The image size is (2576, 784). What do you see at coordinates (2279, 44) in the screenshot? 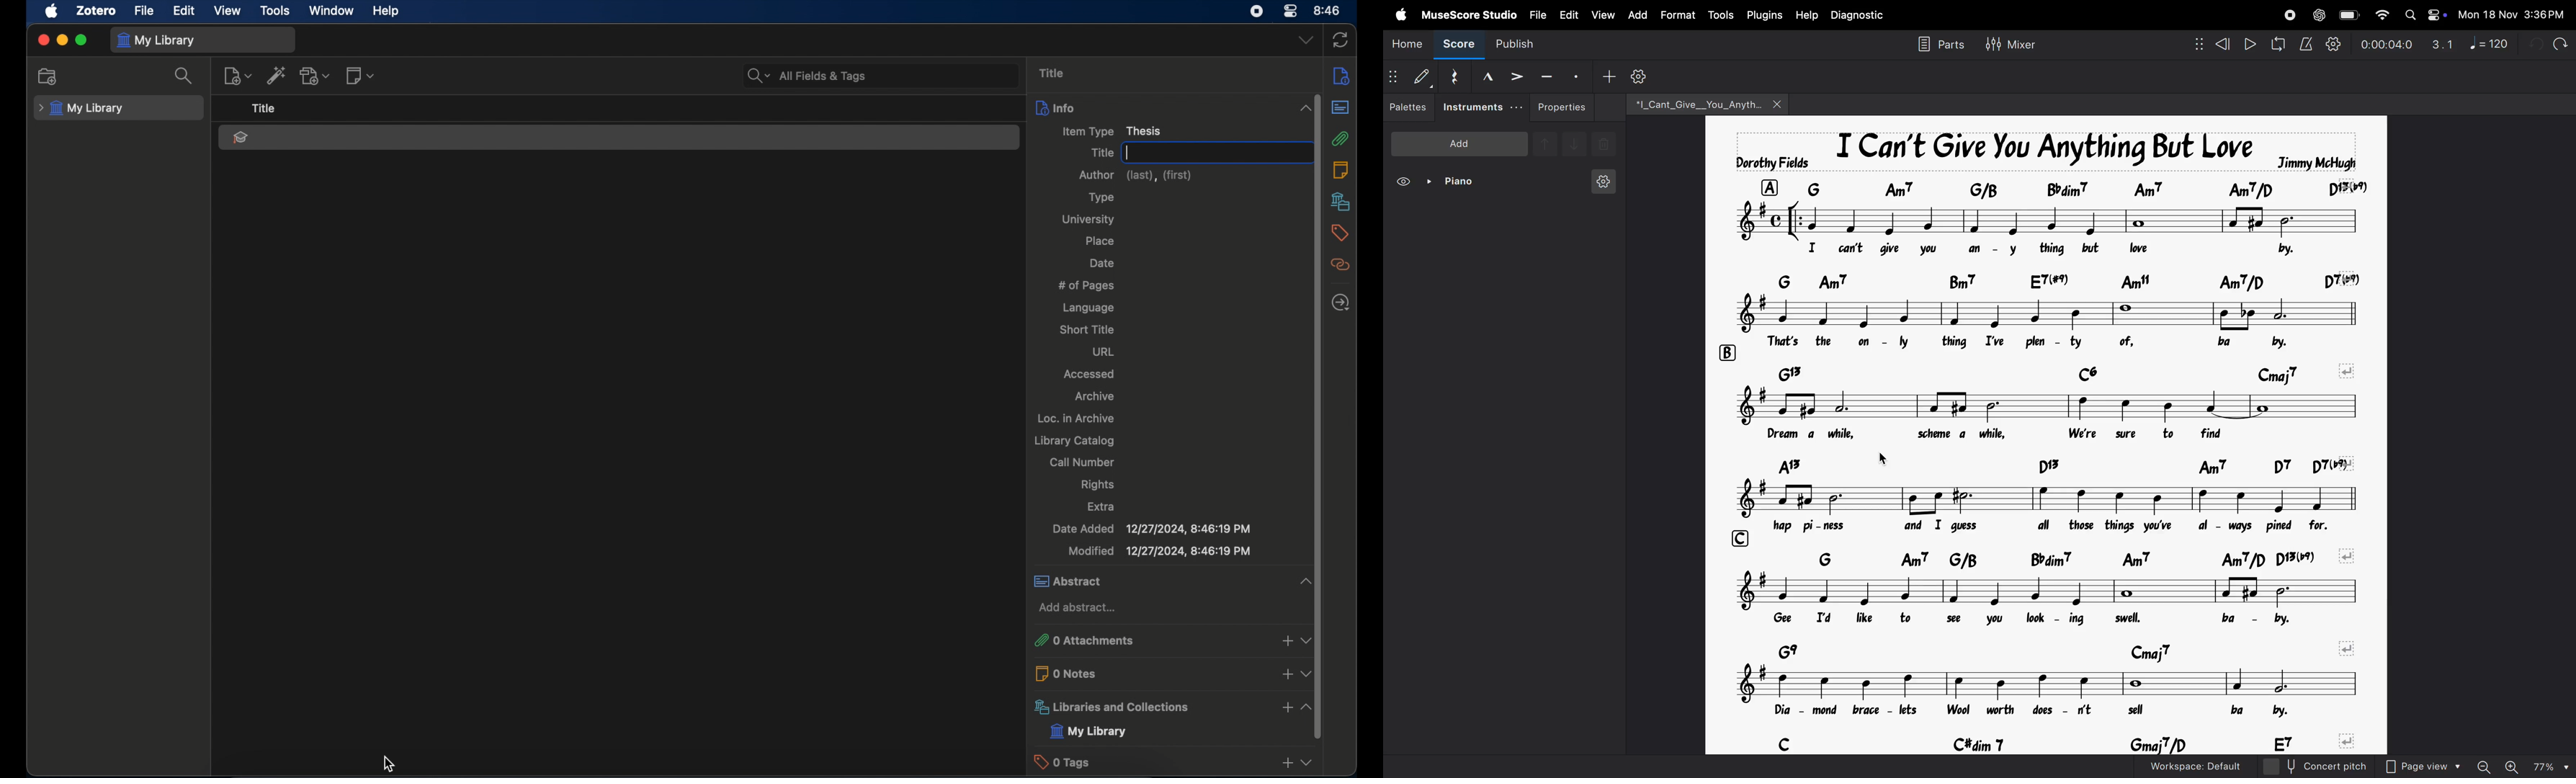
I see `loop playback` at bounding box center [2279, 44].